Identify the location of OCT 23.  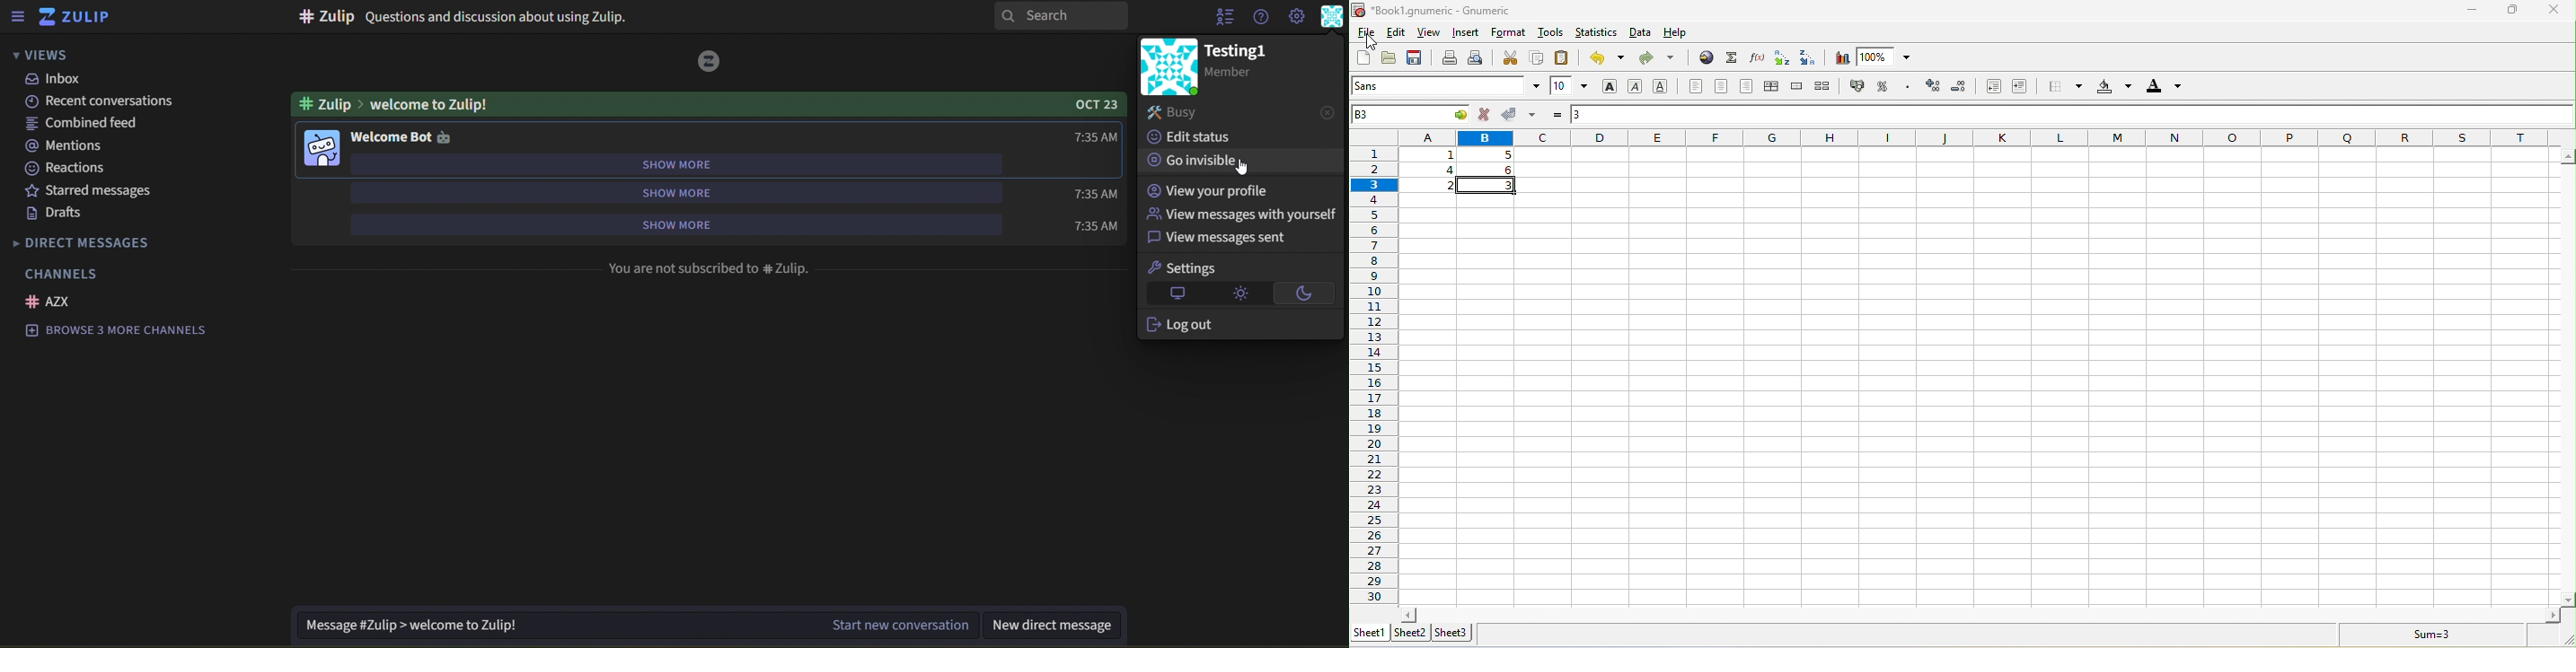
(1094, 105).